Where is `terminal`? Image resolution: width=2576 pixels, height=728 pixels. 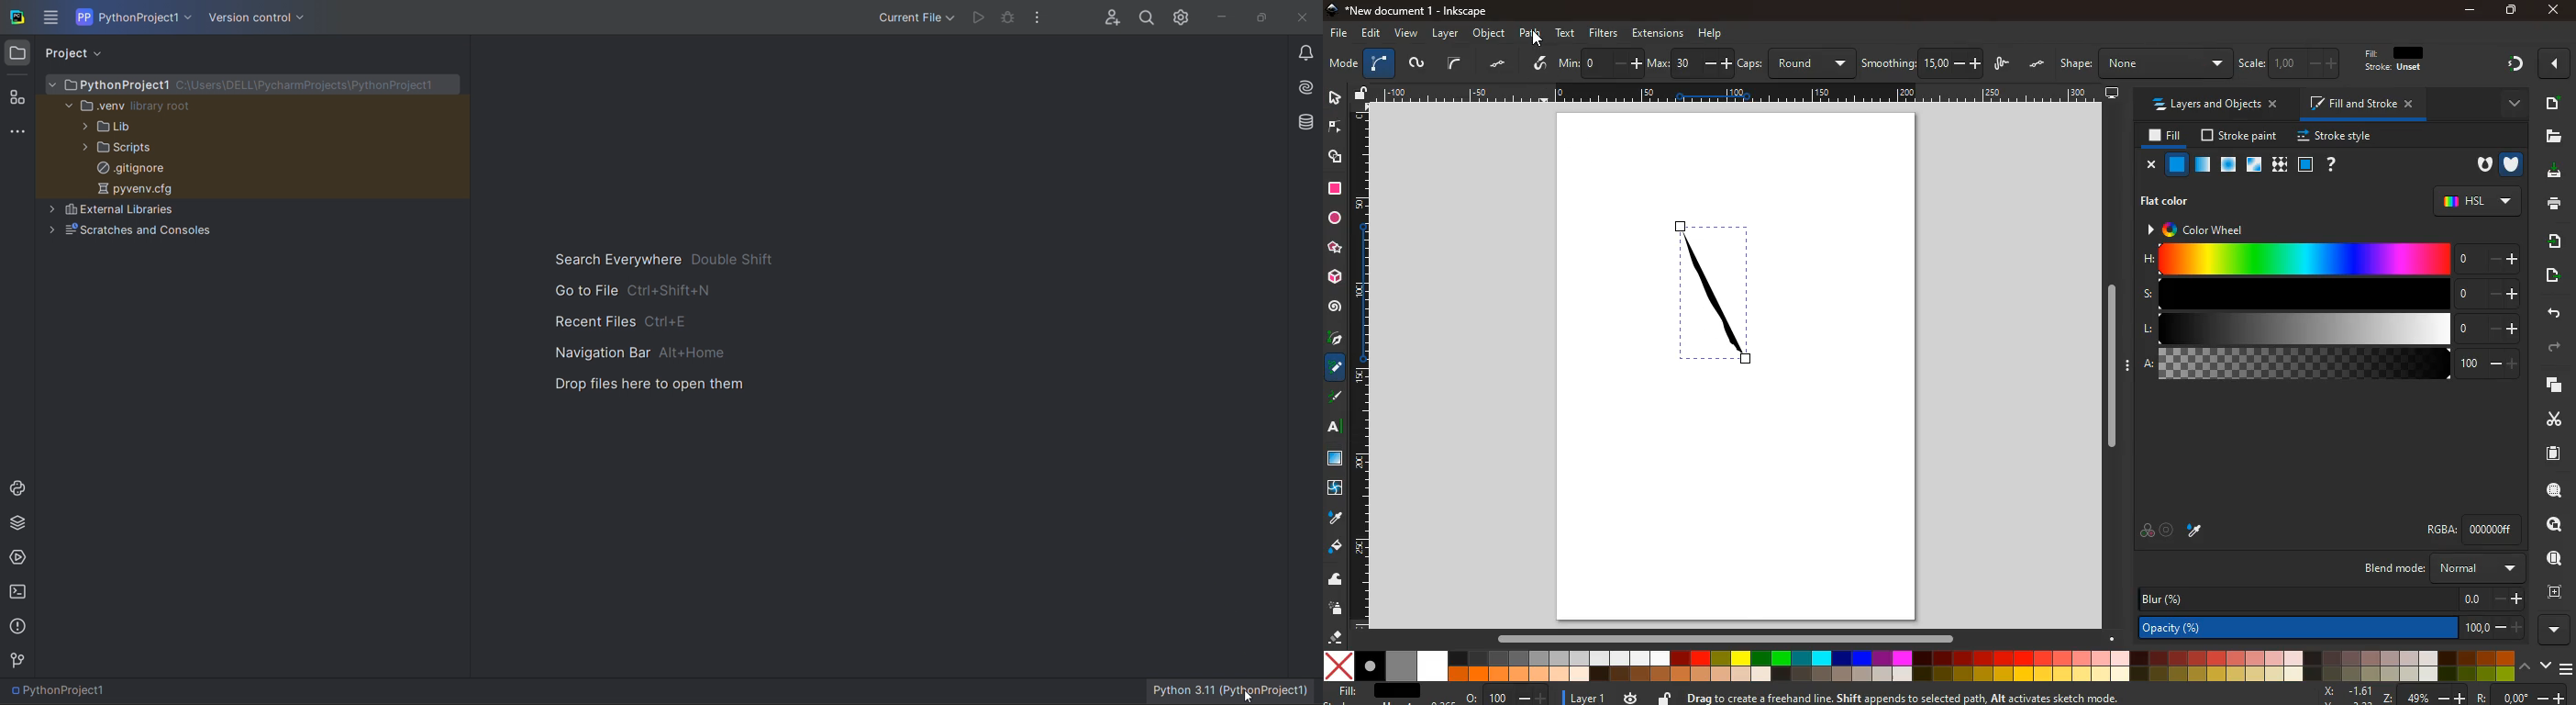
terminal is located at coordinates (17, 594).